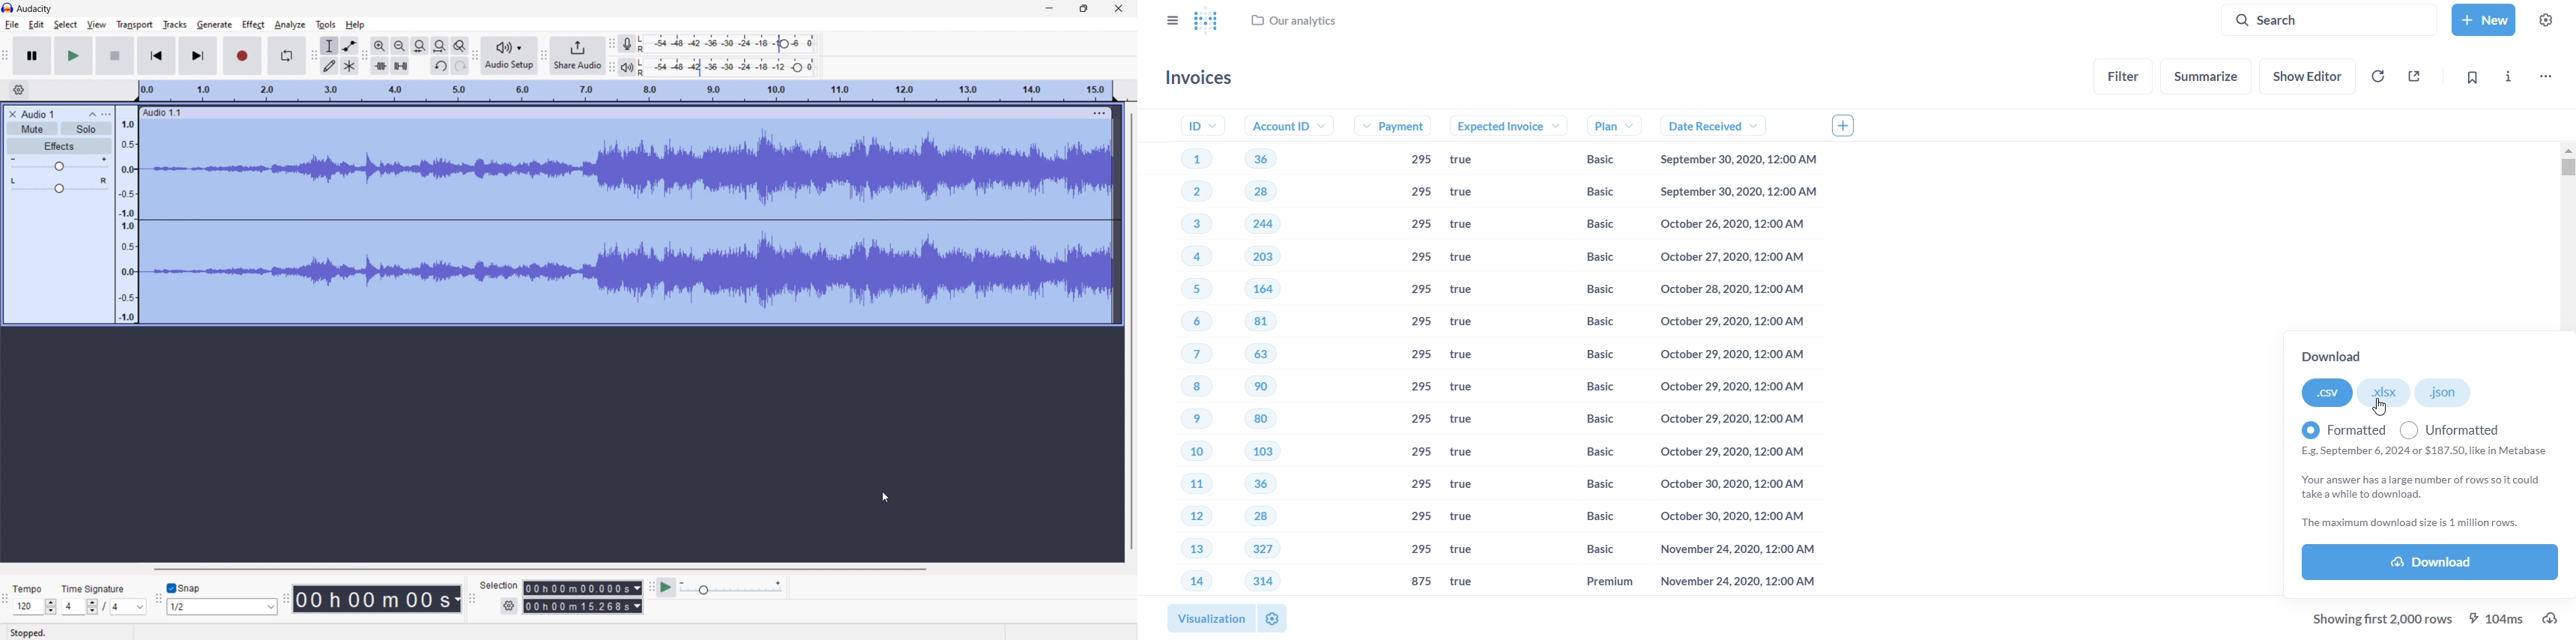 This screenshot has width=2576, height=644. Describe the element at coordinates (1469, 225) in the screenshot. I see `true` at that location.